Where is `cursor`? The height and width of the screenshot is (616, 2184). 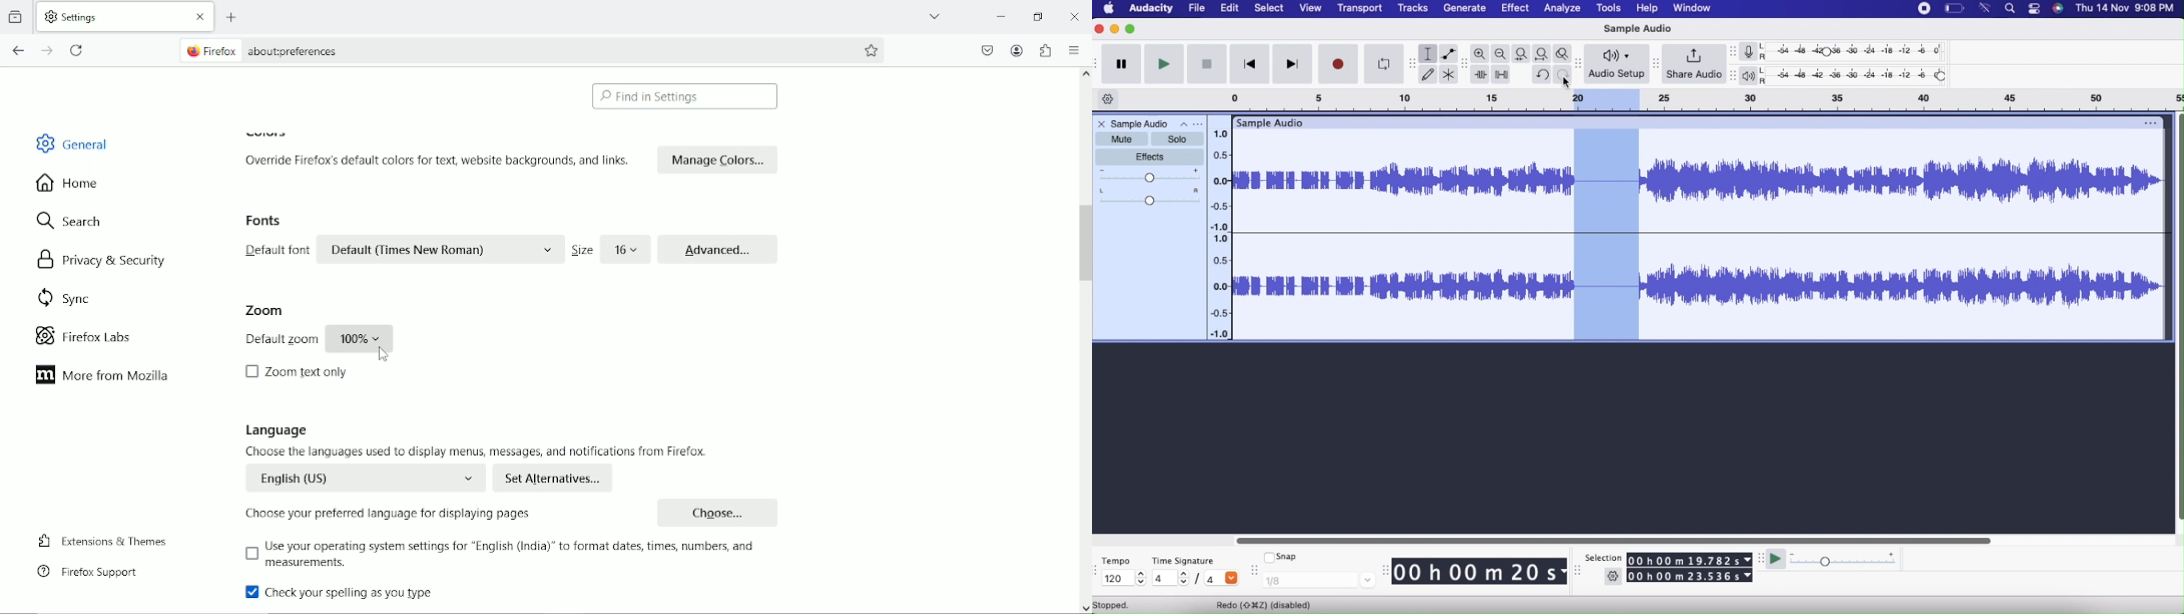
cursor is located at coordinates (382, 354).